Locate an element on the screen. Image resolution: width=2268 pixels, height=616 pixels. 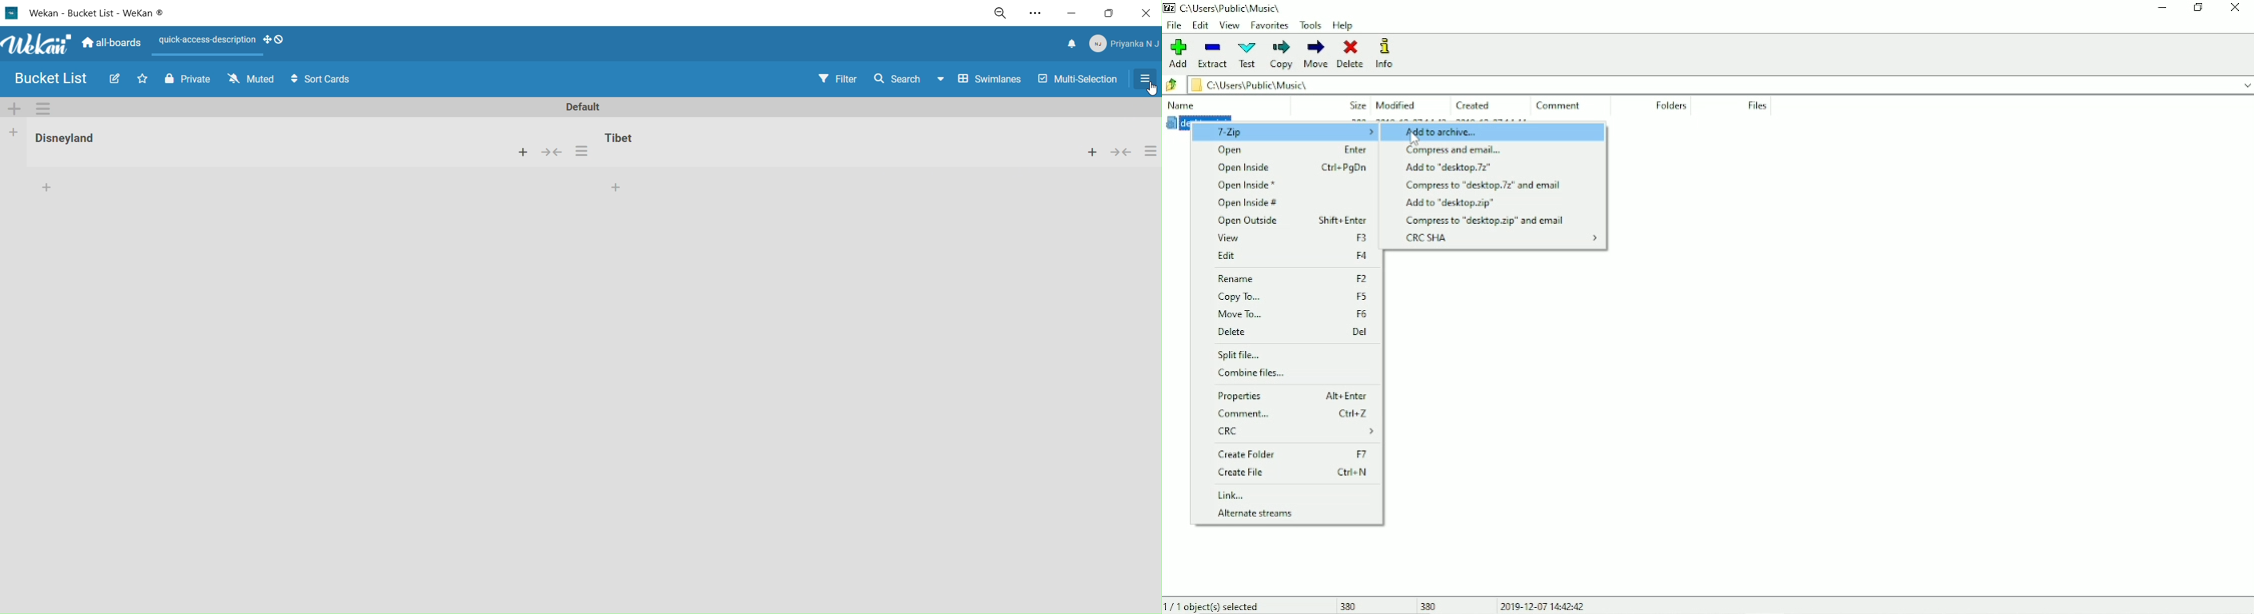
Move To is located at coordinates (1291, 314).